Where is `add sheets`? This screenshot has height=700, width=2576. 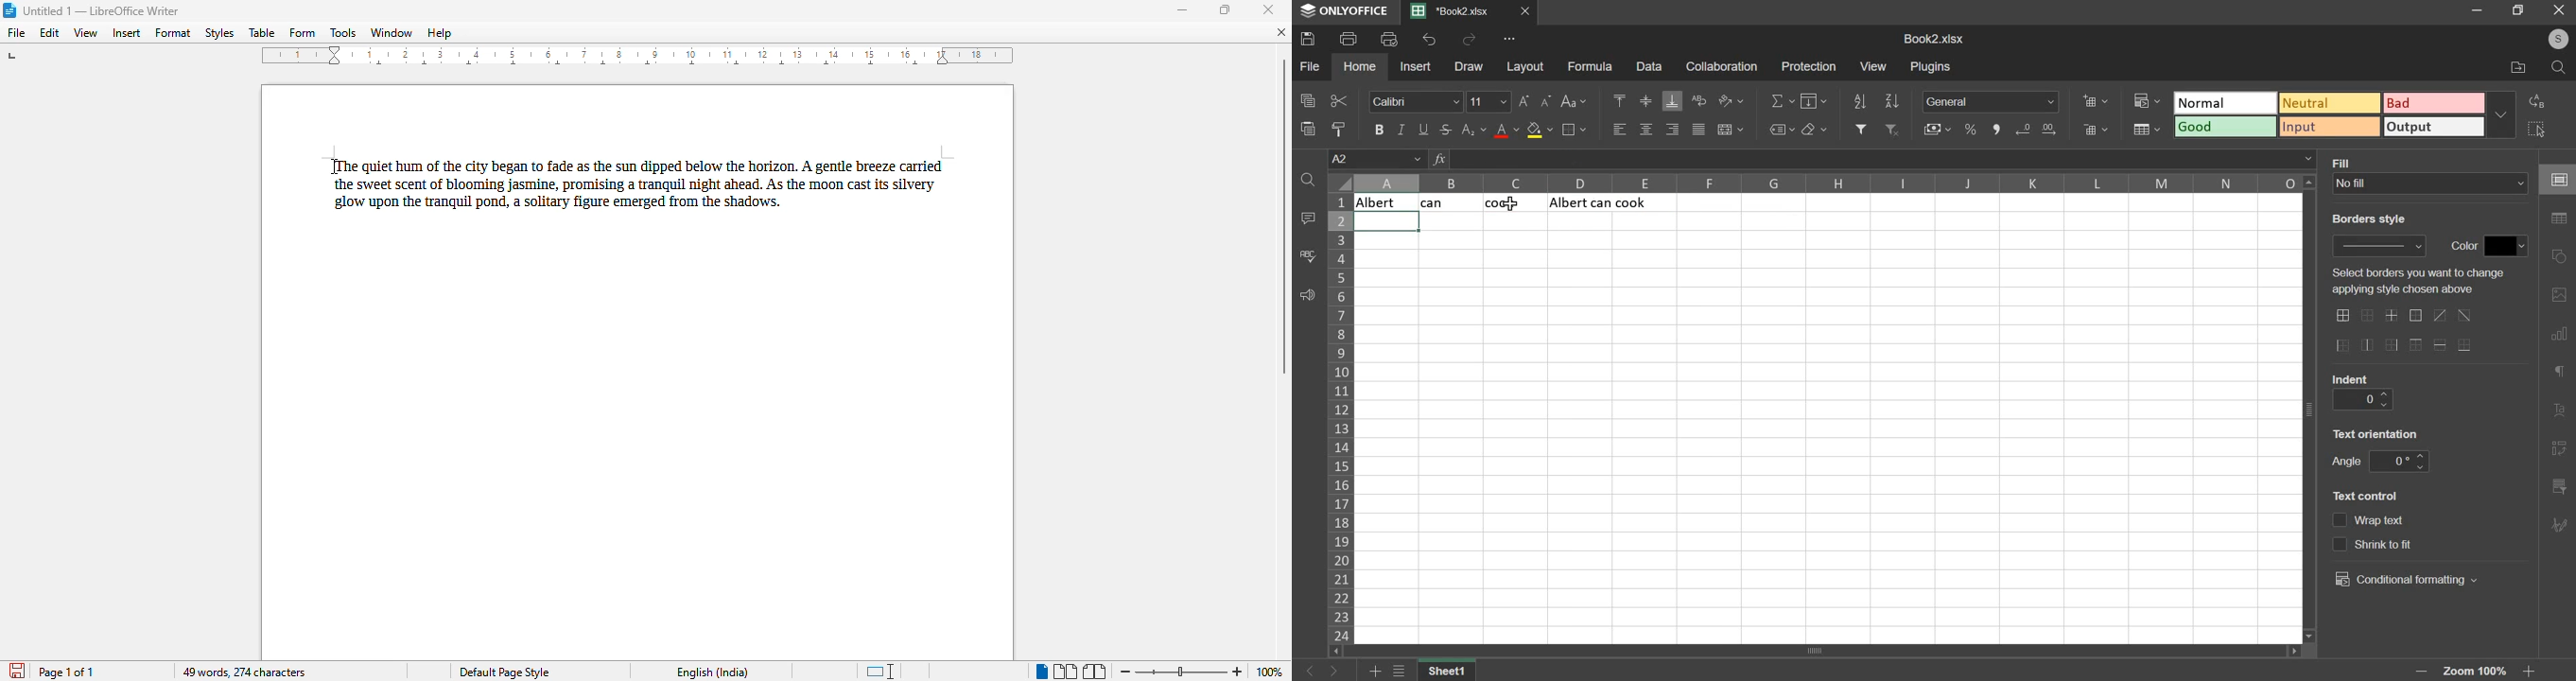
add sheets is located at coordinates (1375, 672).